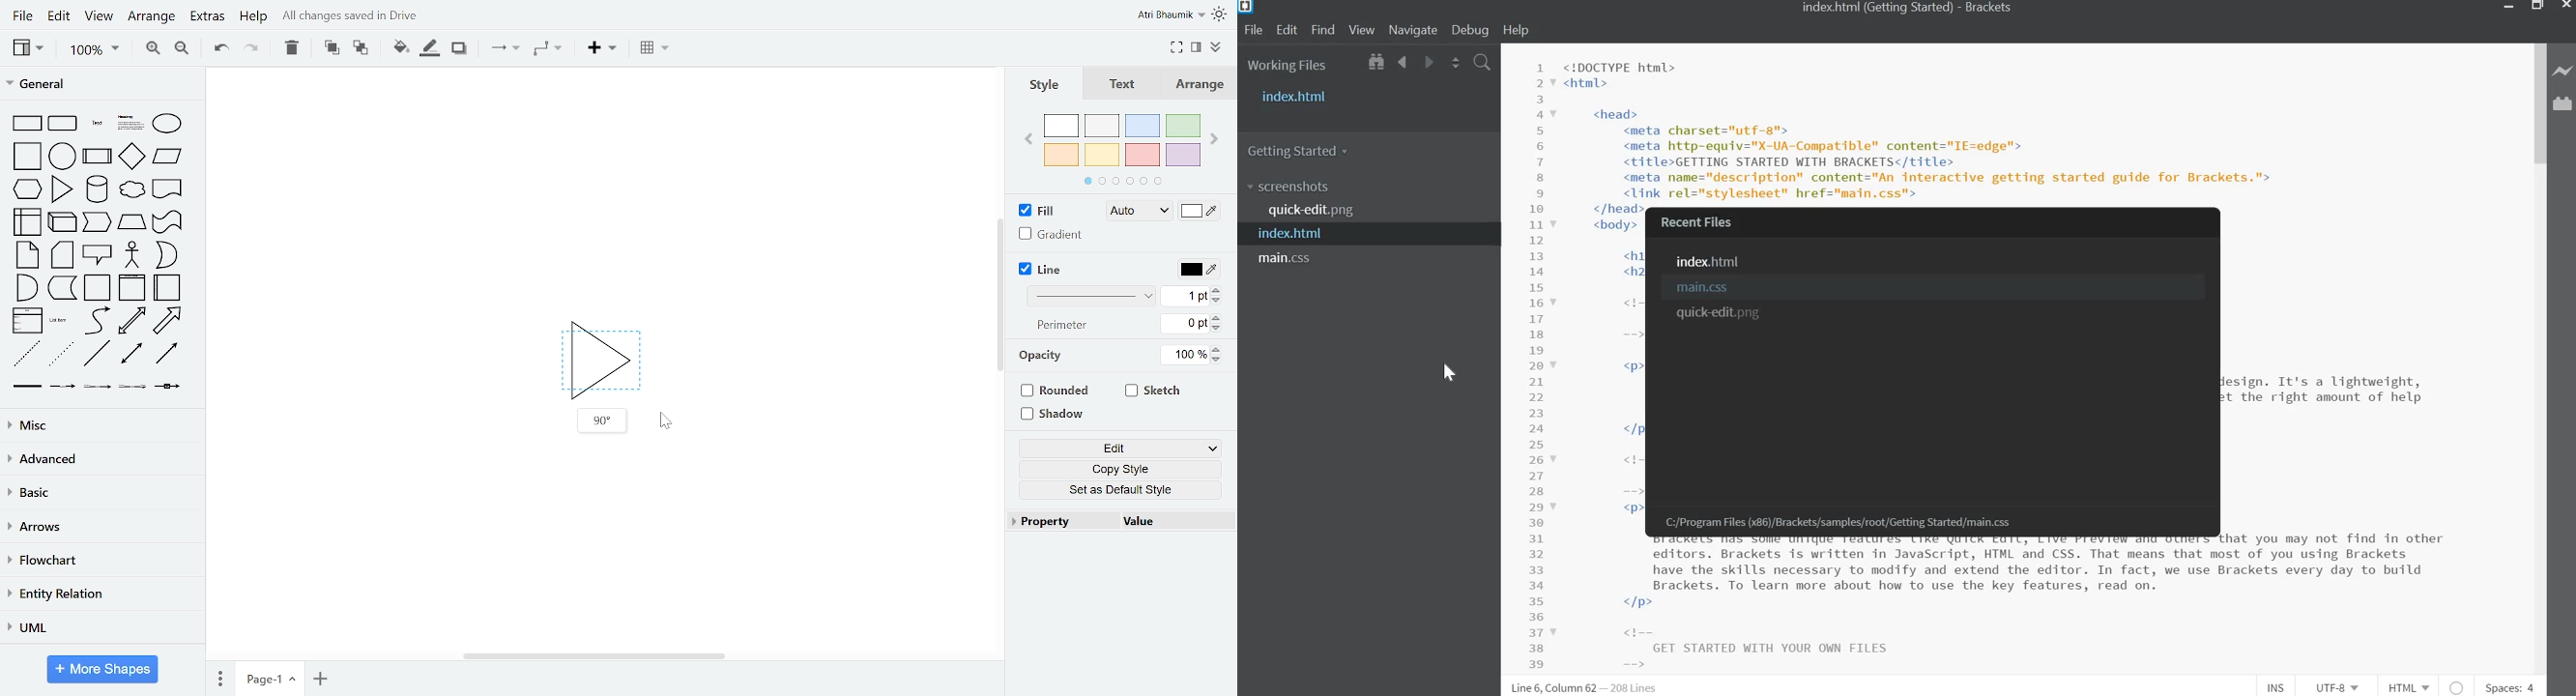  Describe the element at coordinates (63, 156) in the screenshot. I see `circle` at that location.